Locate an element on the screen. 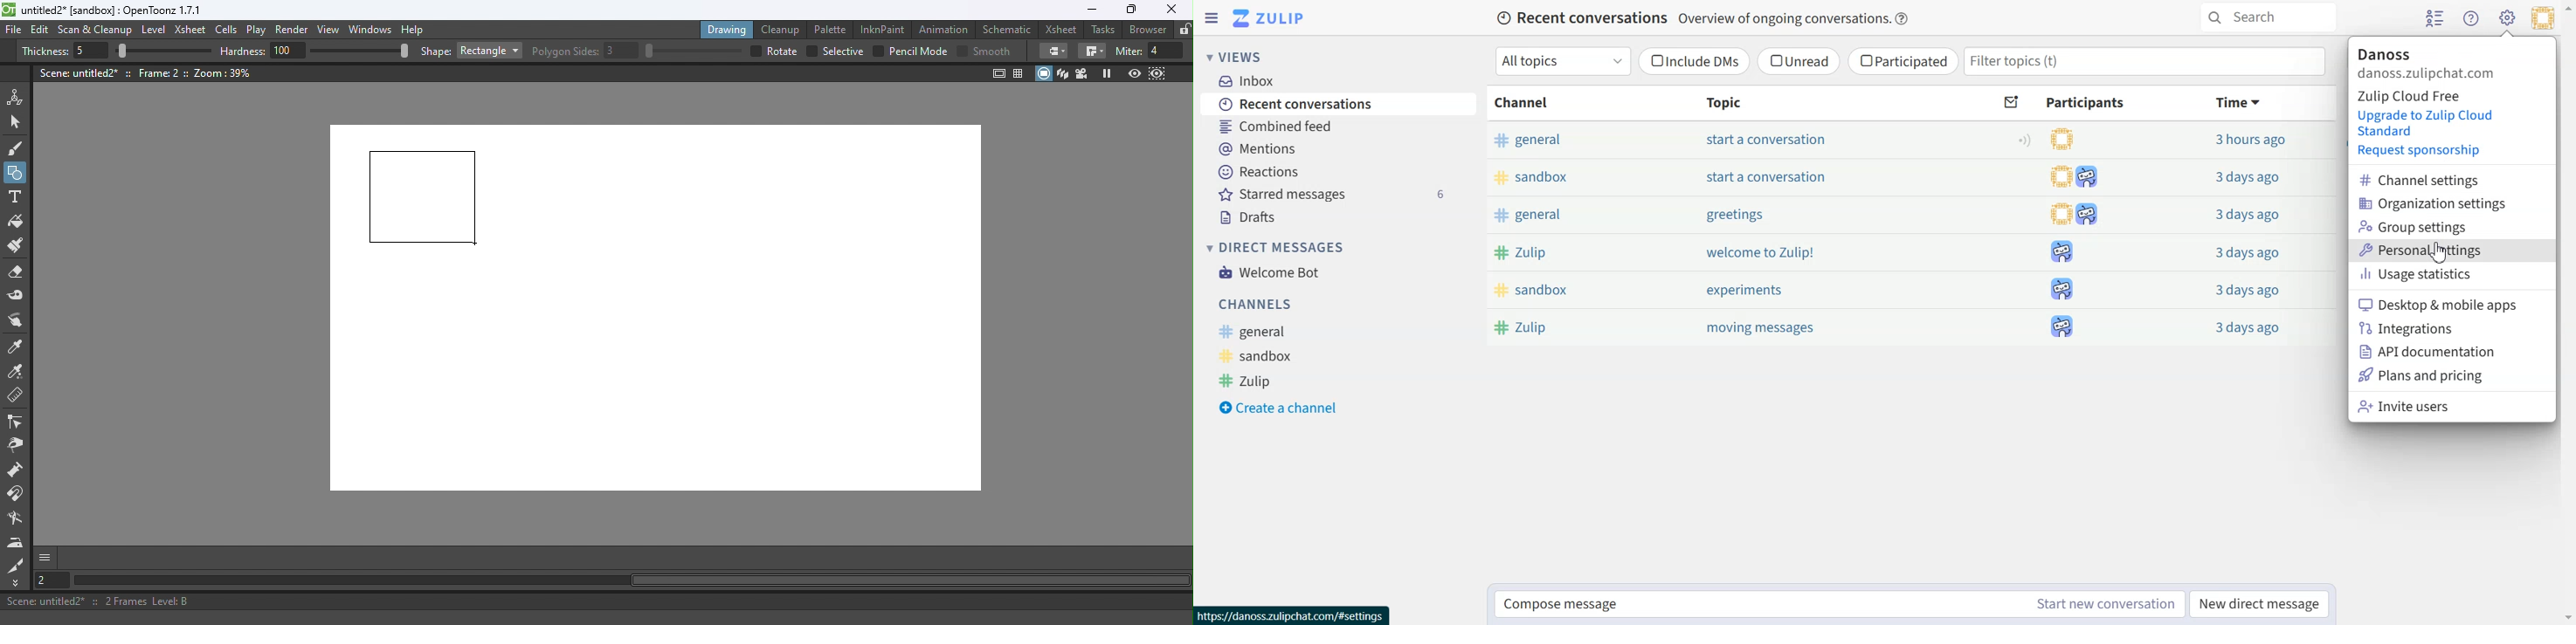  3 is located at coordinates (622, 51).